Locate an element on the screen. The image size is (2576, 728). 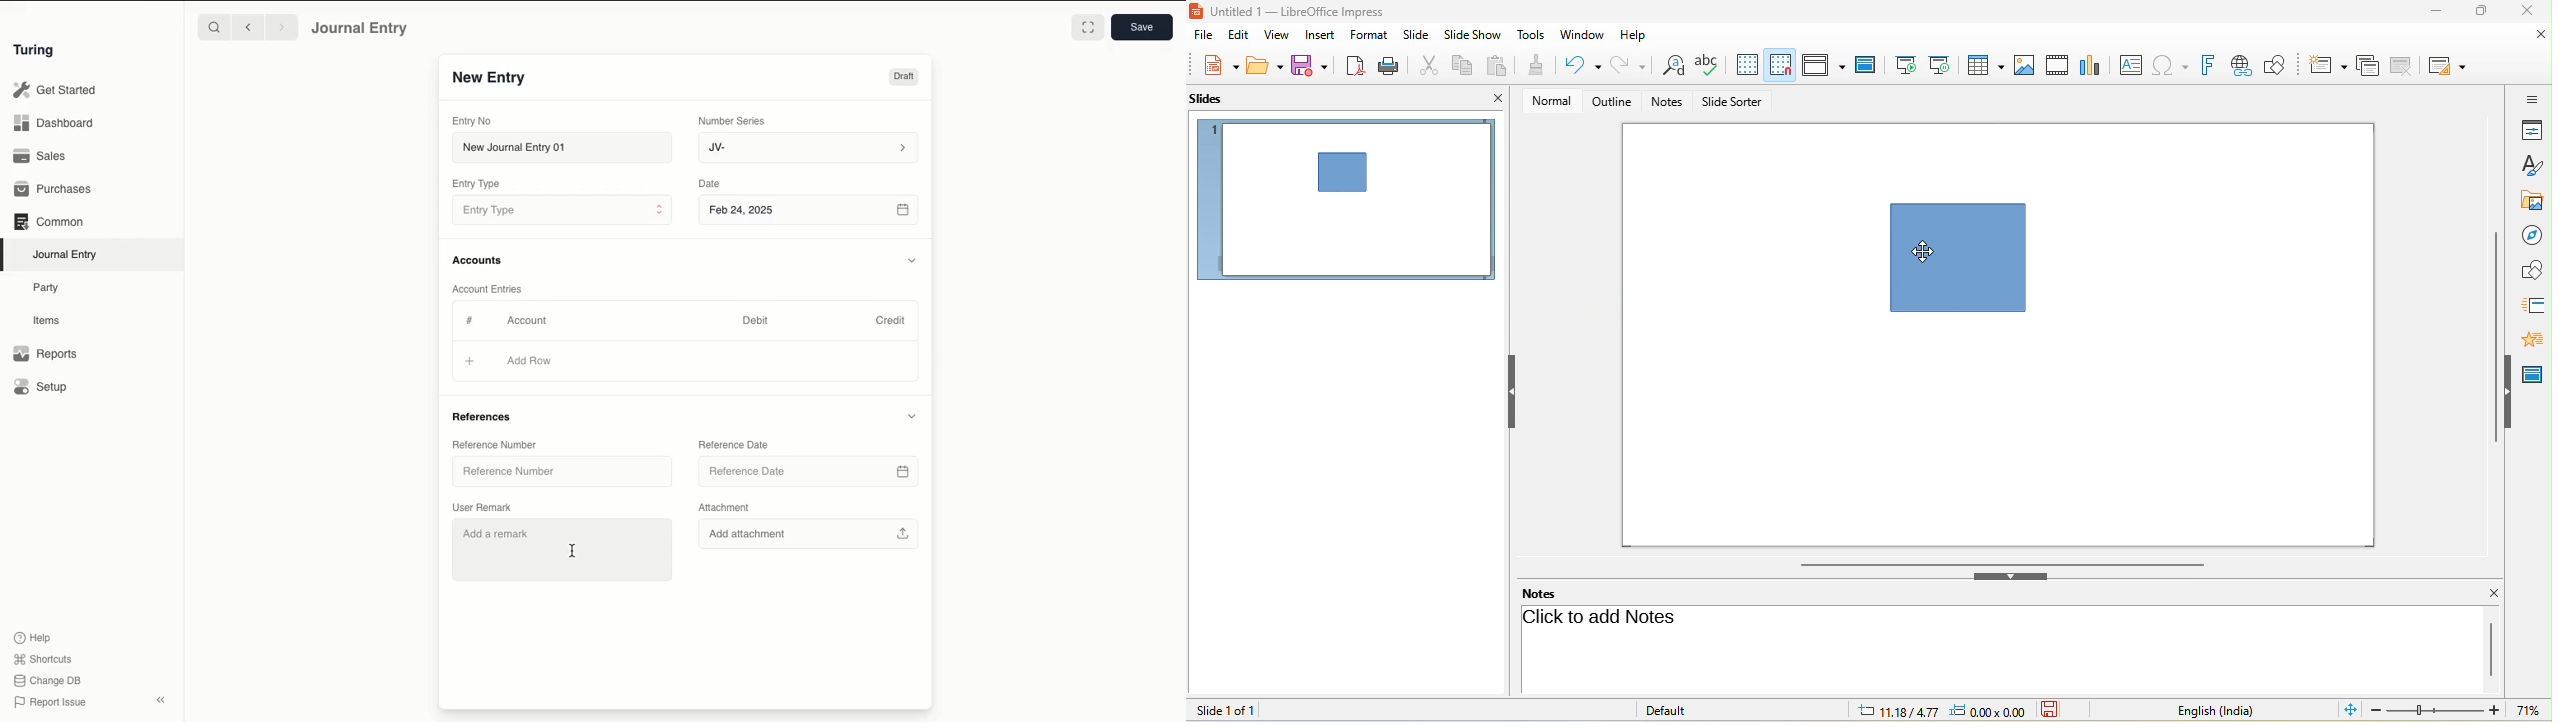
text box is located at coordinates (2132, 64).